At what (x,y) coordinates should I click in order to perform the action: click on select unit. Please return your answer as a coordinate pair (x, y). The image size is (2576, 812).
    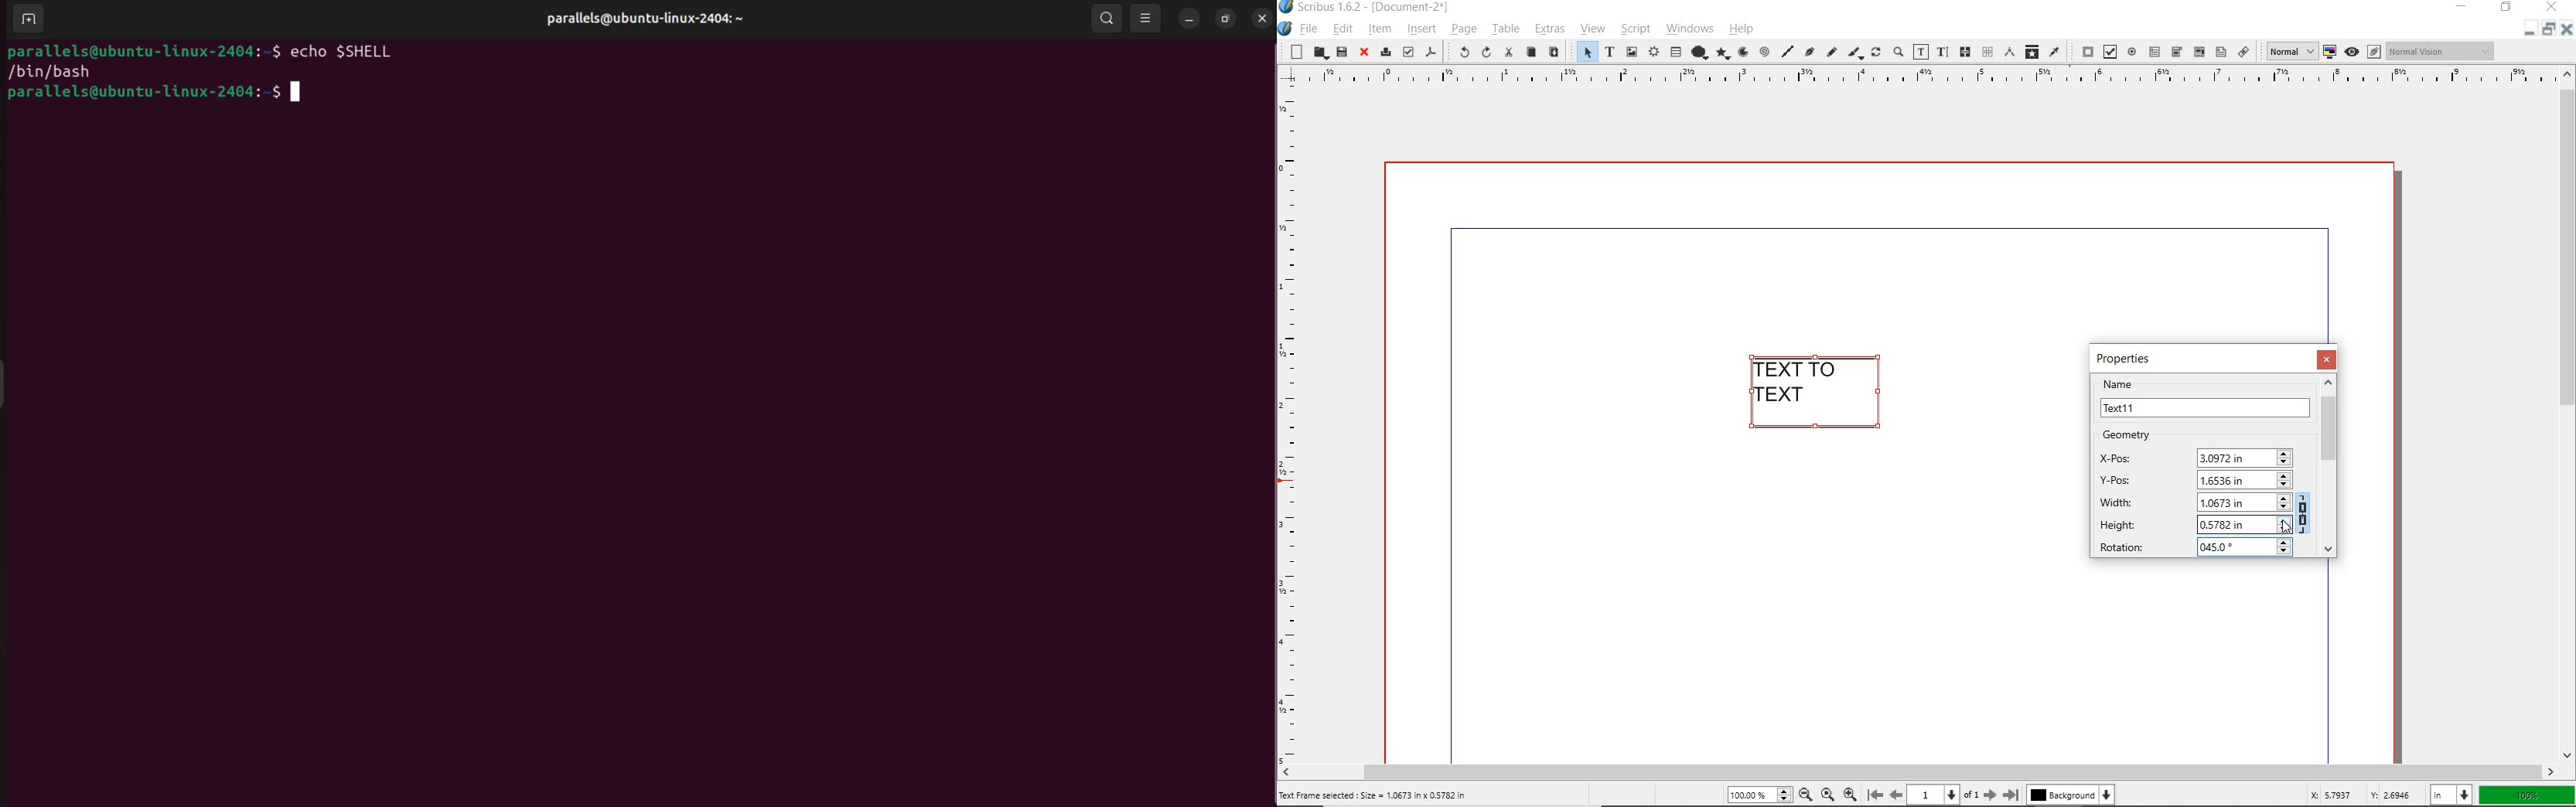
    Looking at the image, I should click on (2448, 795).